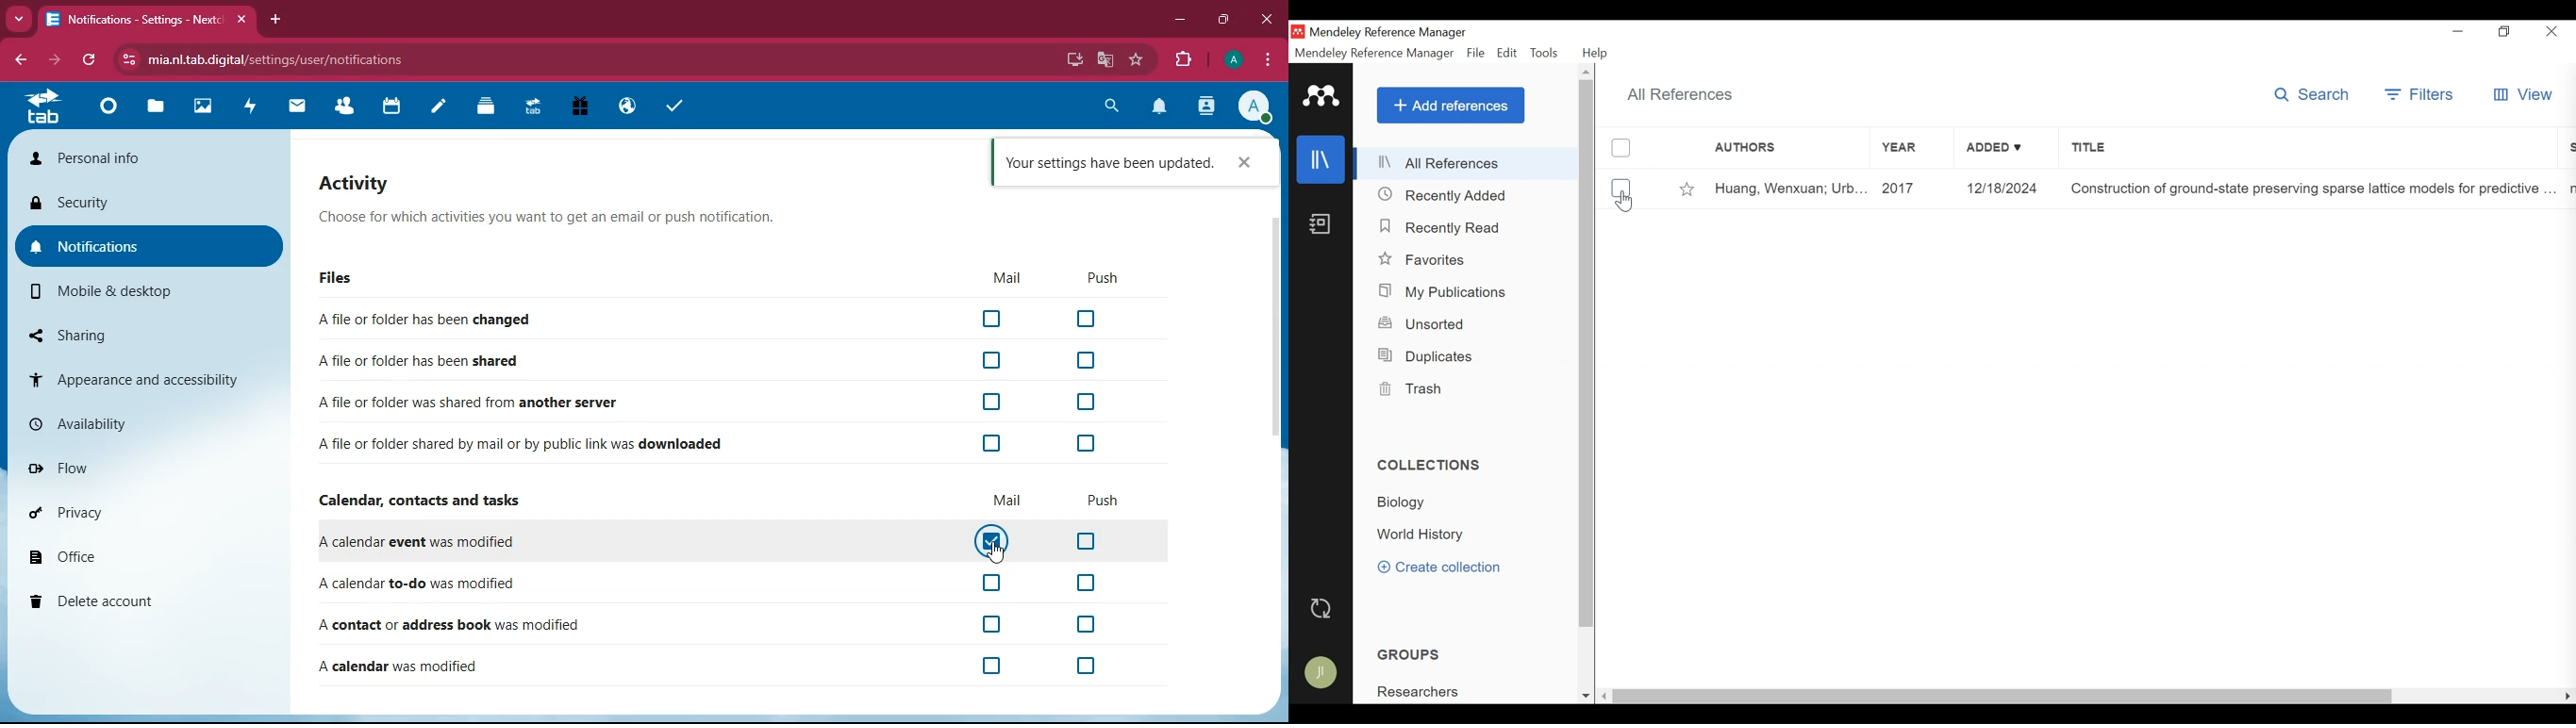 The width and height of the screenshot is (2576, 728). I want to click on A calendar was modified, so click(708, 667).